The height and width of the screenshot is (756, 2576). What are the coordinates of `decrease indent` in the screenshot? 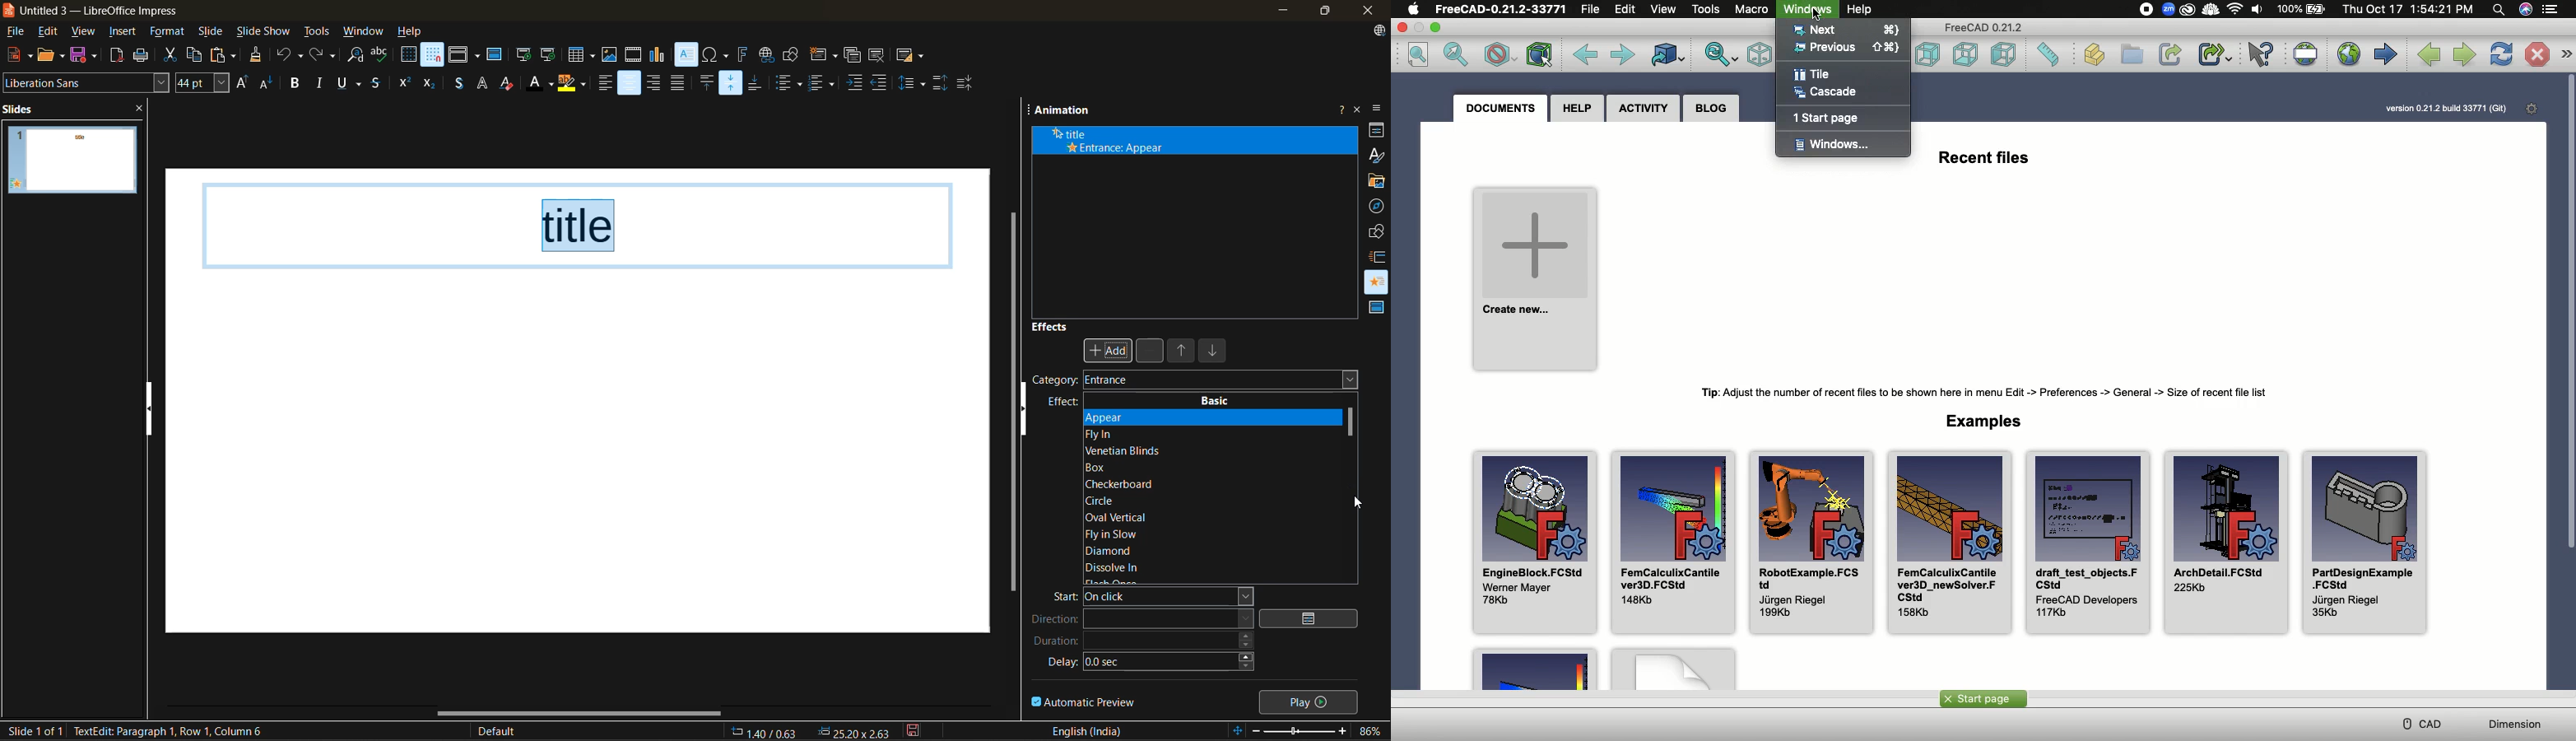 It's located at (883, 81).